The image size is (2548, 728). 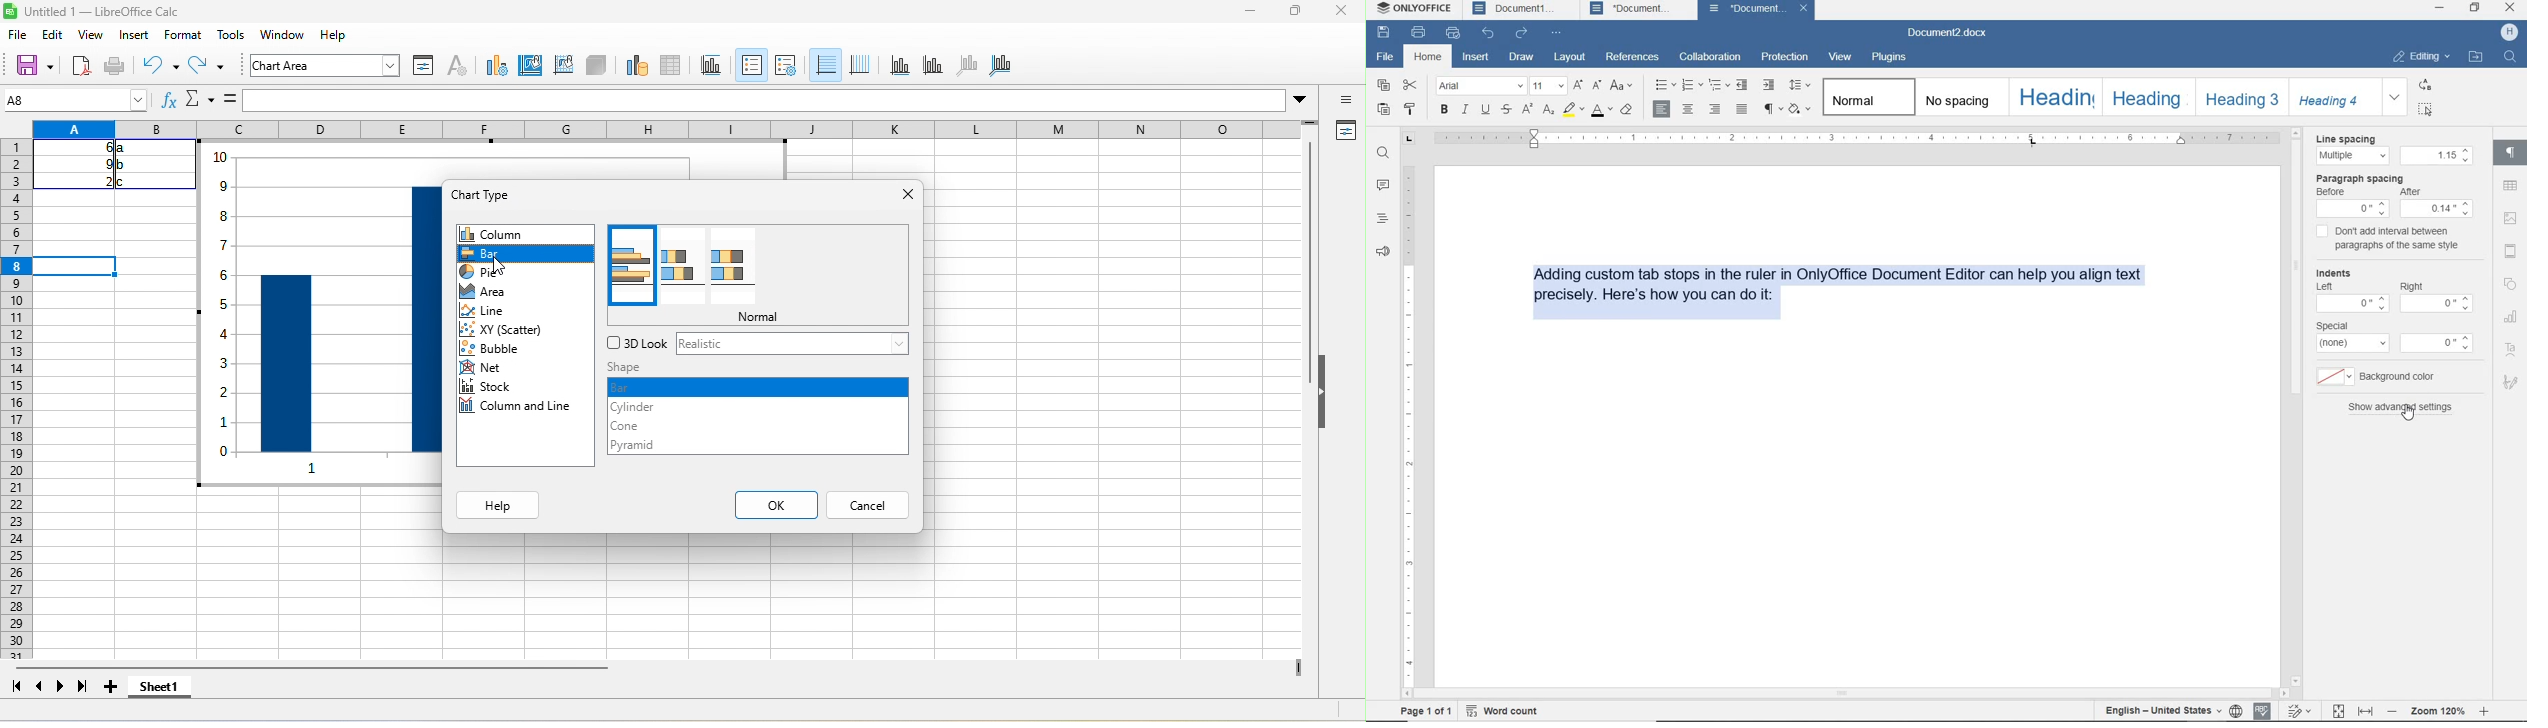 What do you see at coordinates (182, 36) in the screenshot?
I see `format` at bounding box center [182, 36].